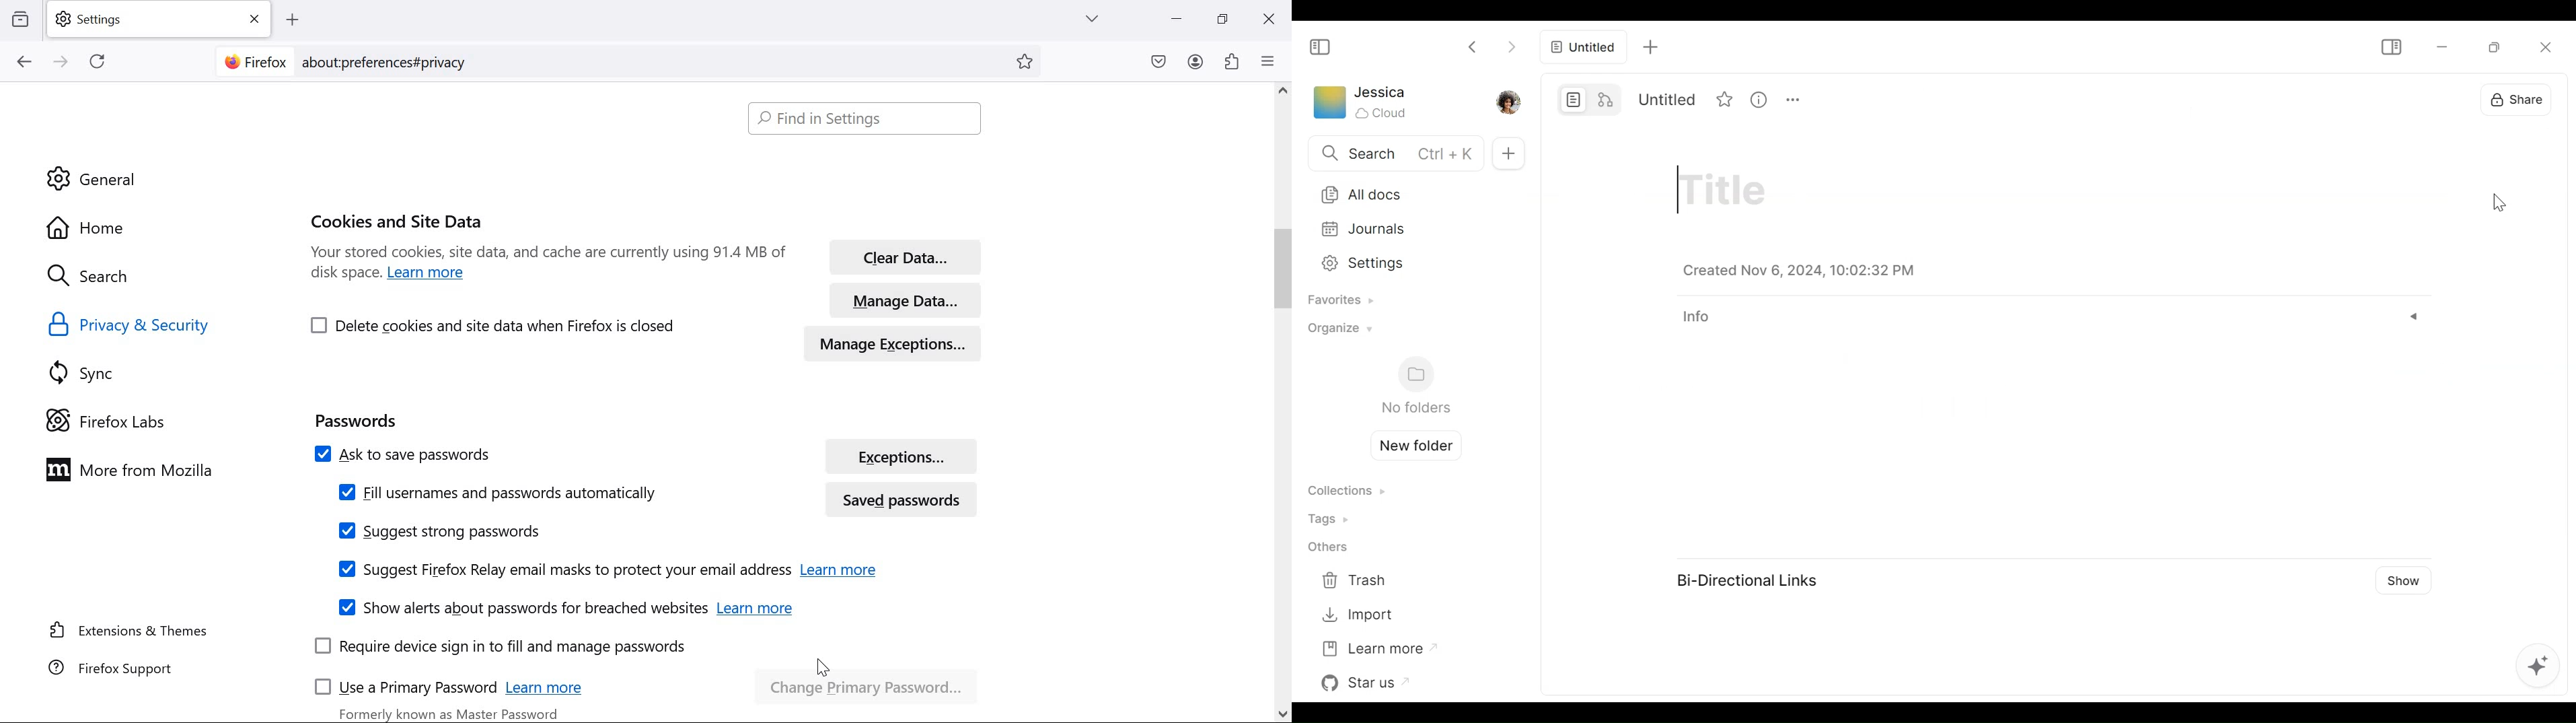 This screenshot has height=728, width=2576. What do you see at coordinates (1328, 105) in the screenshot?
I see `Workspace` at bounding box center [1328, 105].